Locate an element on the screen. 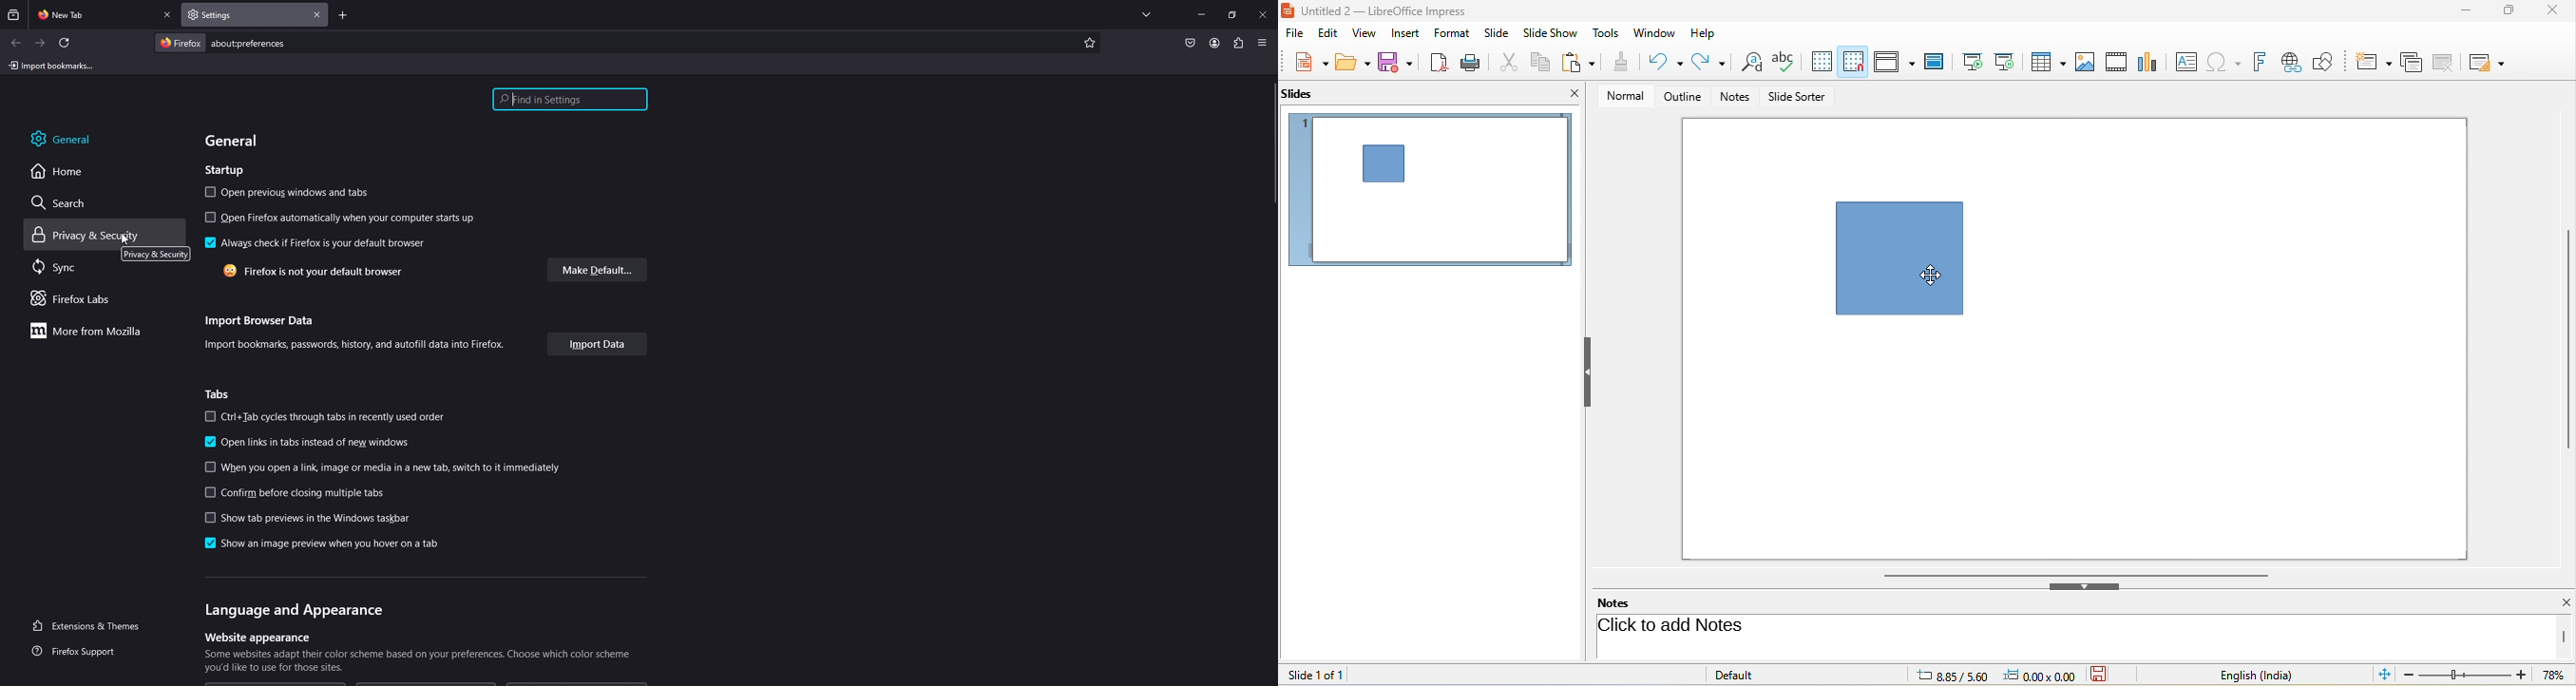 The width and height of the screenshot is (2576, 700). home is located at coordinates (69, 171).